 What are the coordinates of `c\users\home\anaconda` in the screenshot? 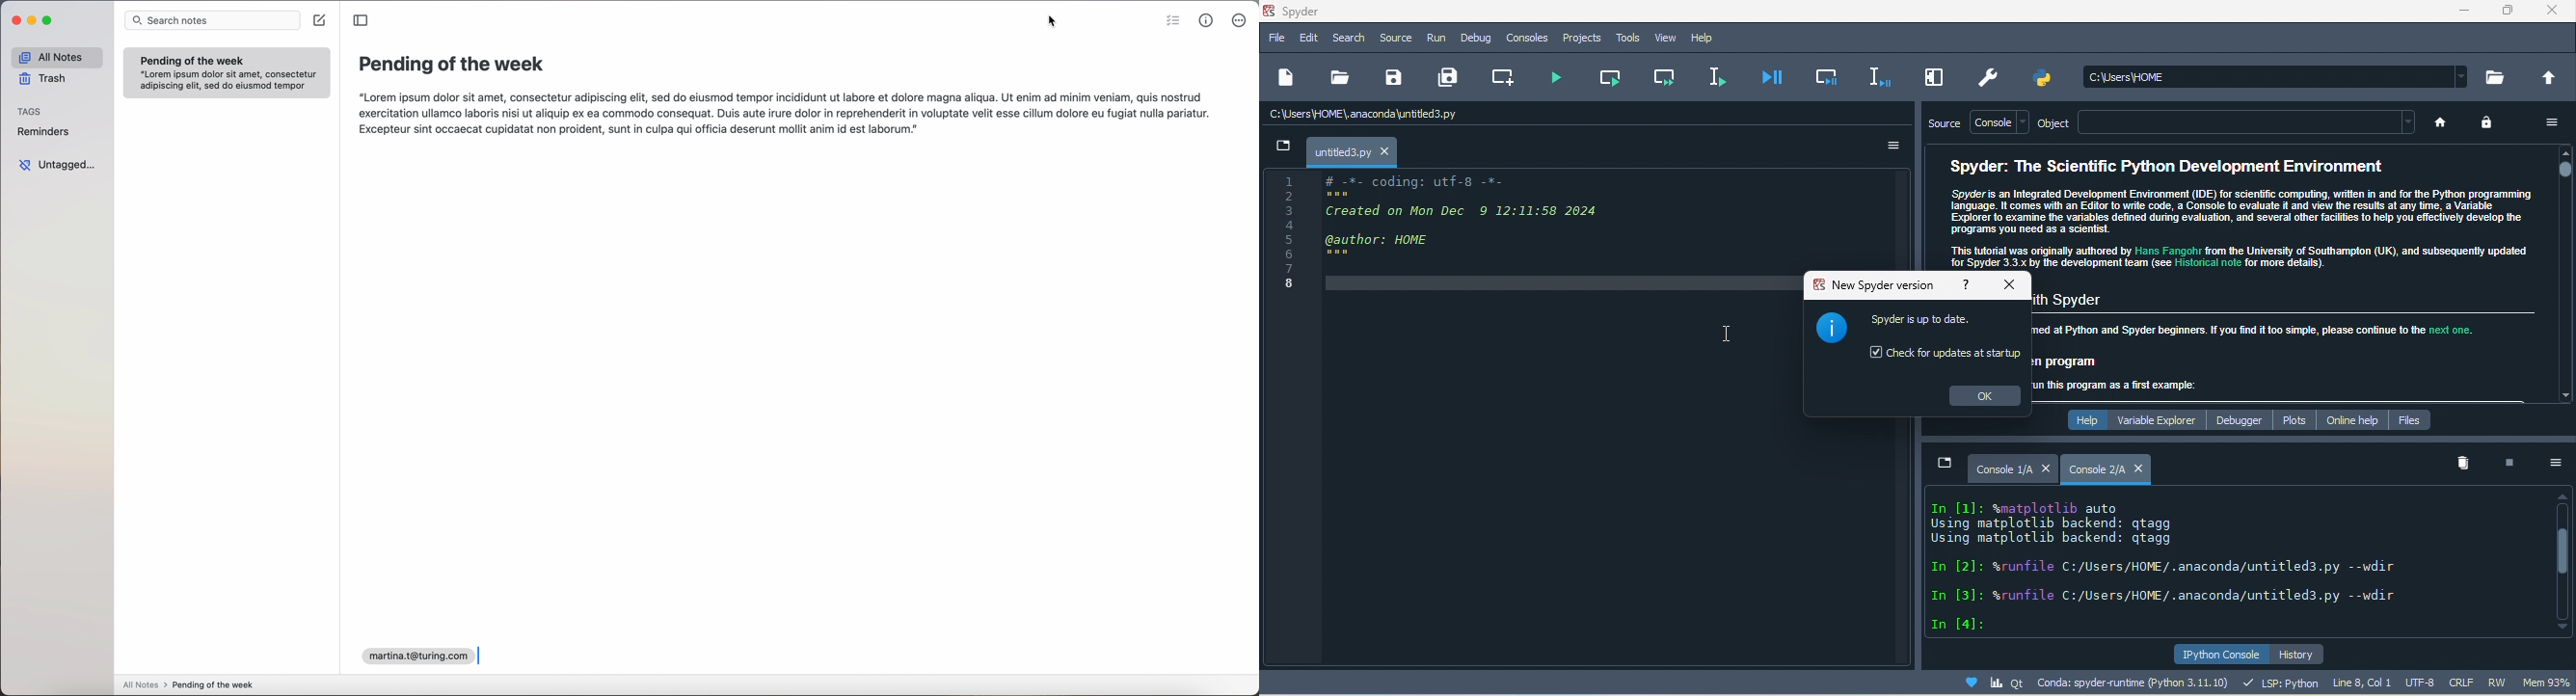 It's located at (1372, 115).